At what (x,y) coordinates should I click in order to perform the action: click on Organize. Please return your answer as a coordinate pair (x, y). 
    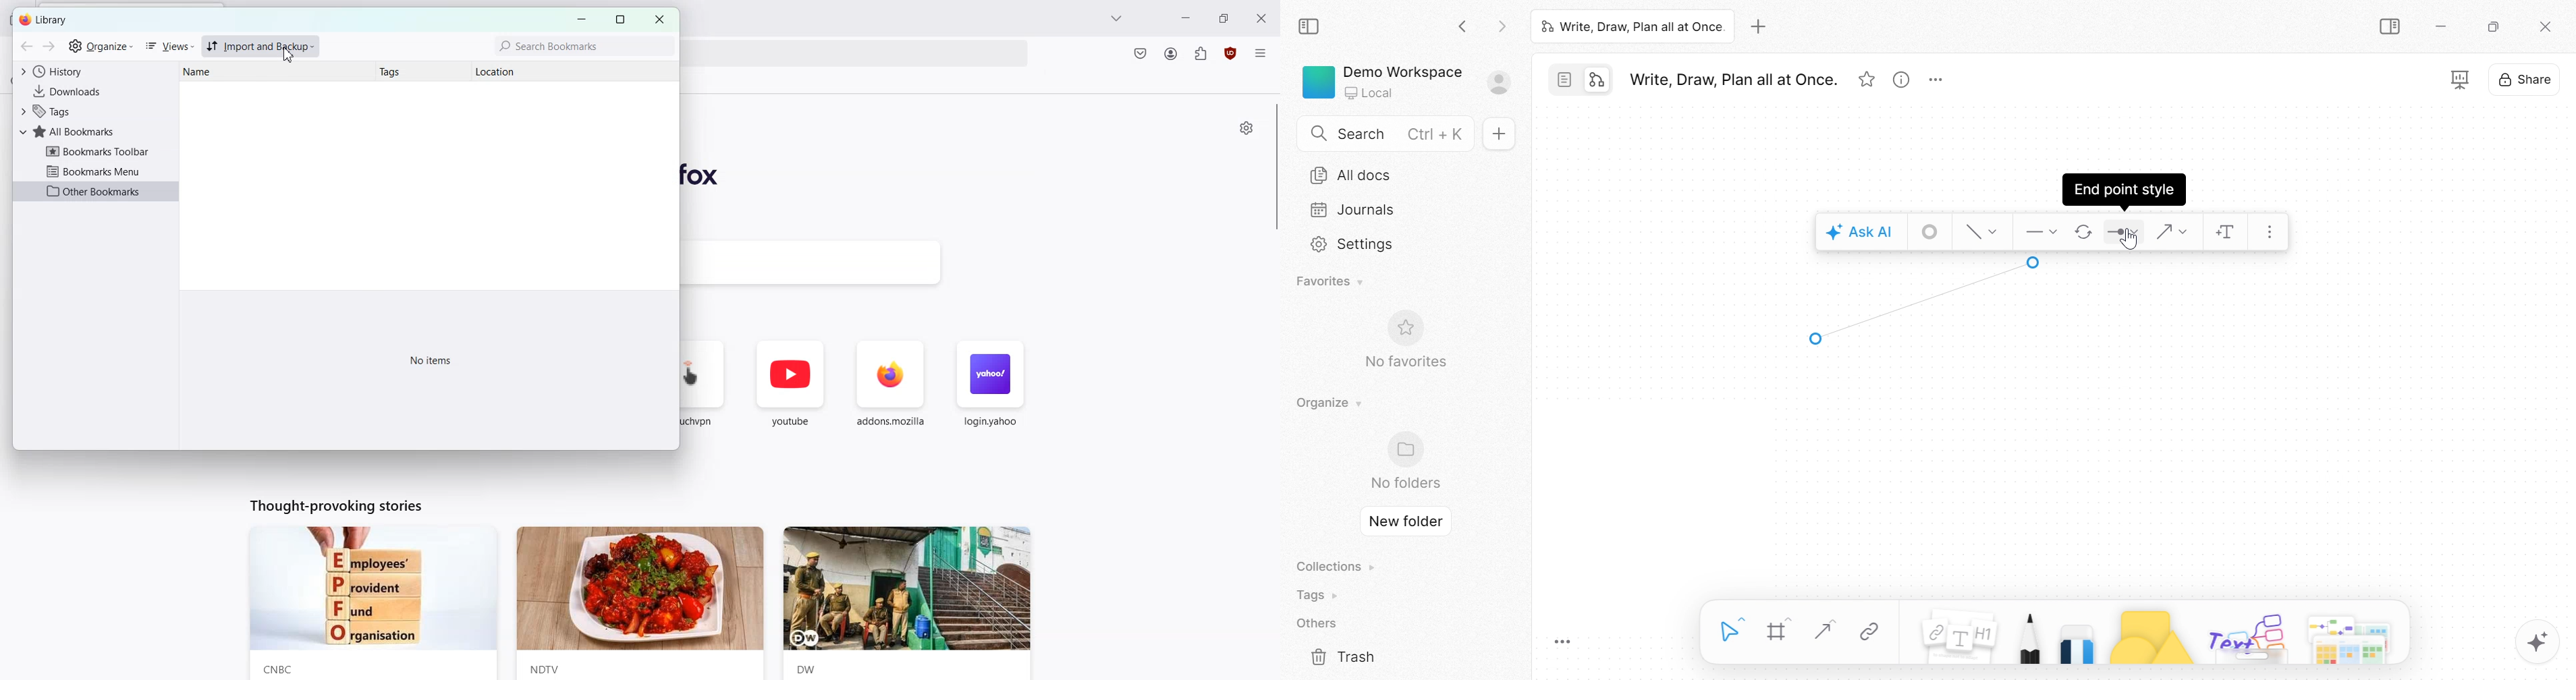
    Looking at the image, I should click on (101, 47).